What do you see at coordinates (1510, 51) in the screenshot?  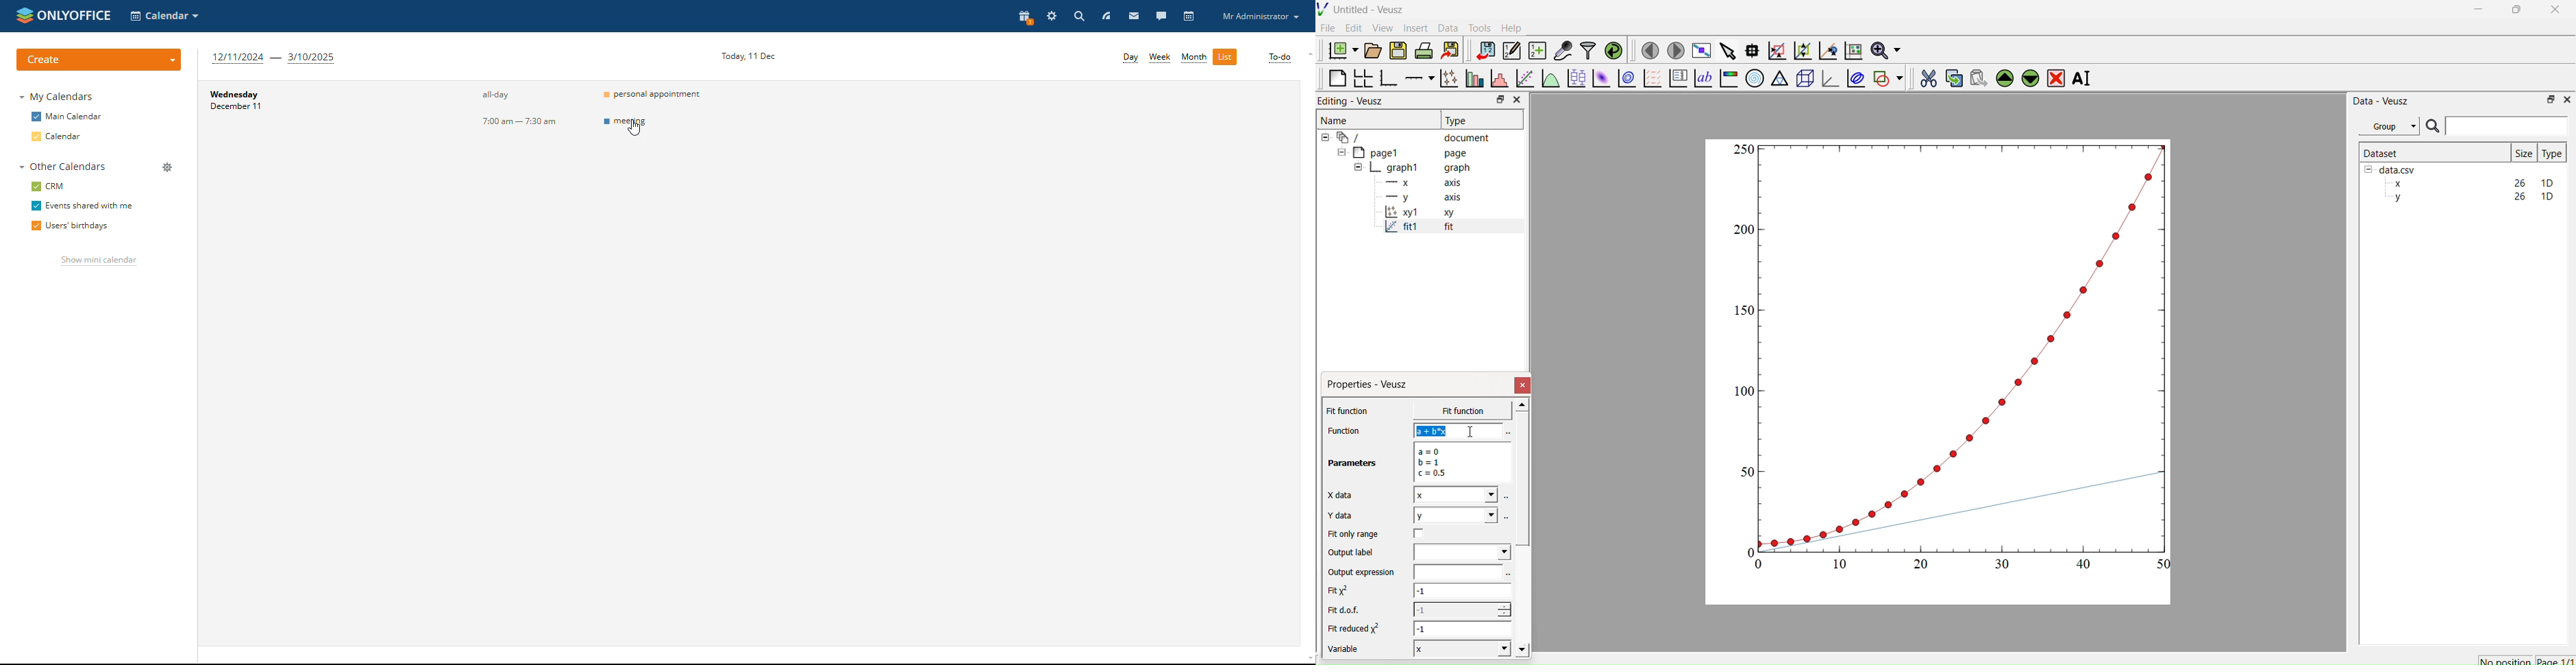 I see `Edit or enter new dataset` at bounding box center [1510, 51].